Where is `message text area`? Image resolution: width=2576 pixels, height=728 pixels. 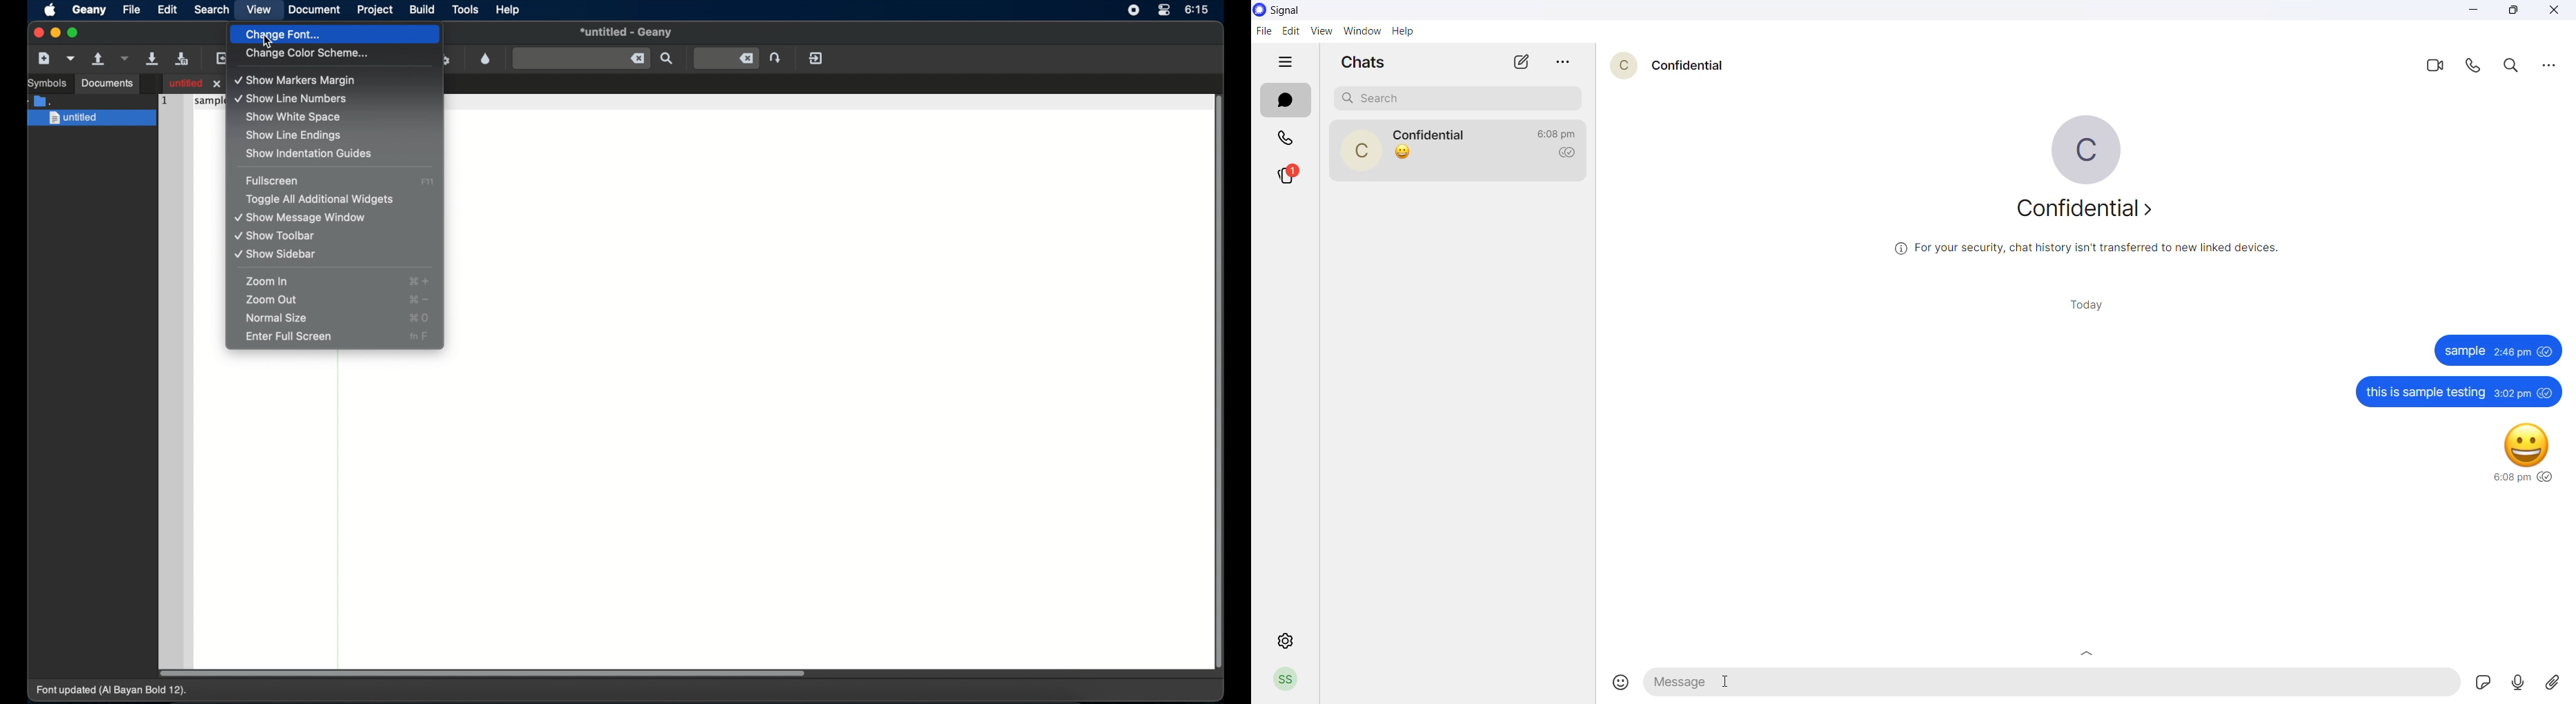 message text area is located at coordinates (2056, 681).